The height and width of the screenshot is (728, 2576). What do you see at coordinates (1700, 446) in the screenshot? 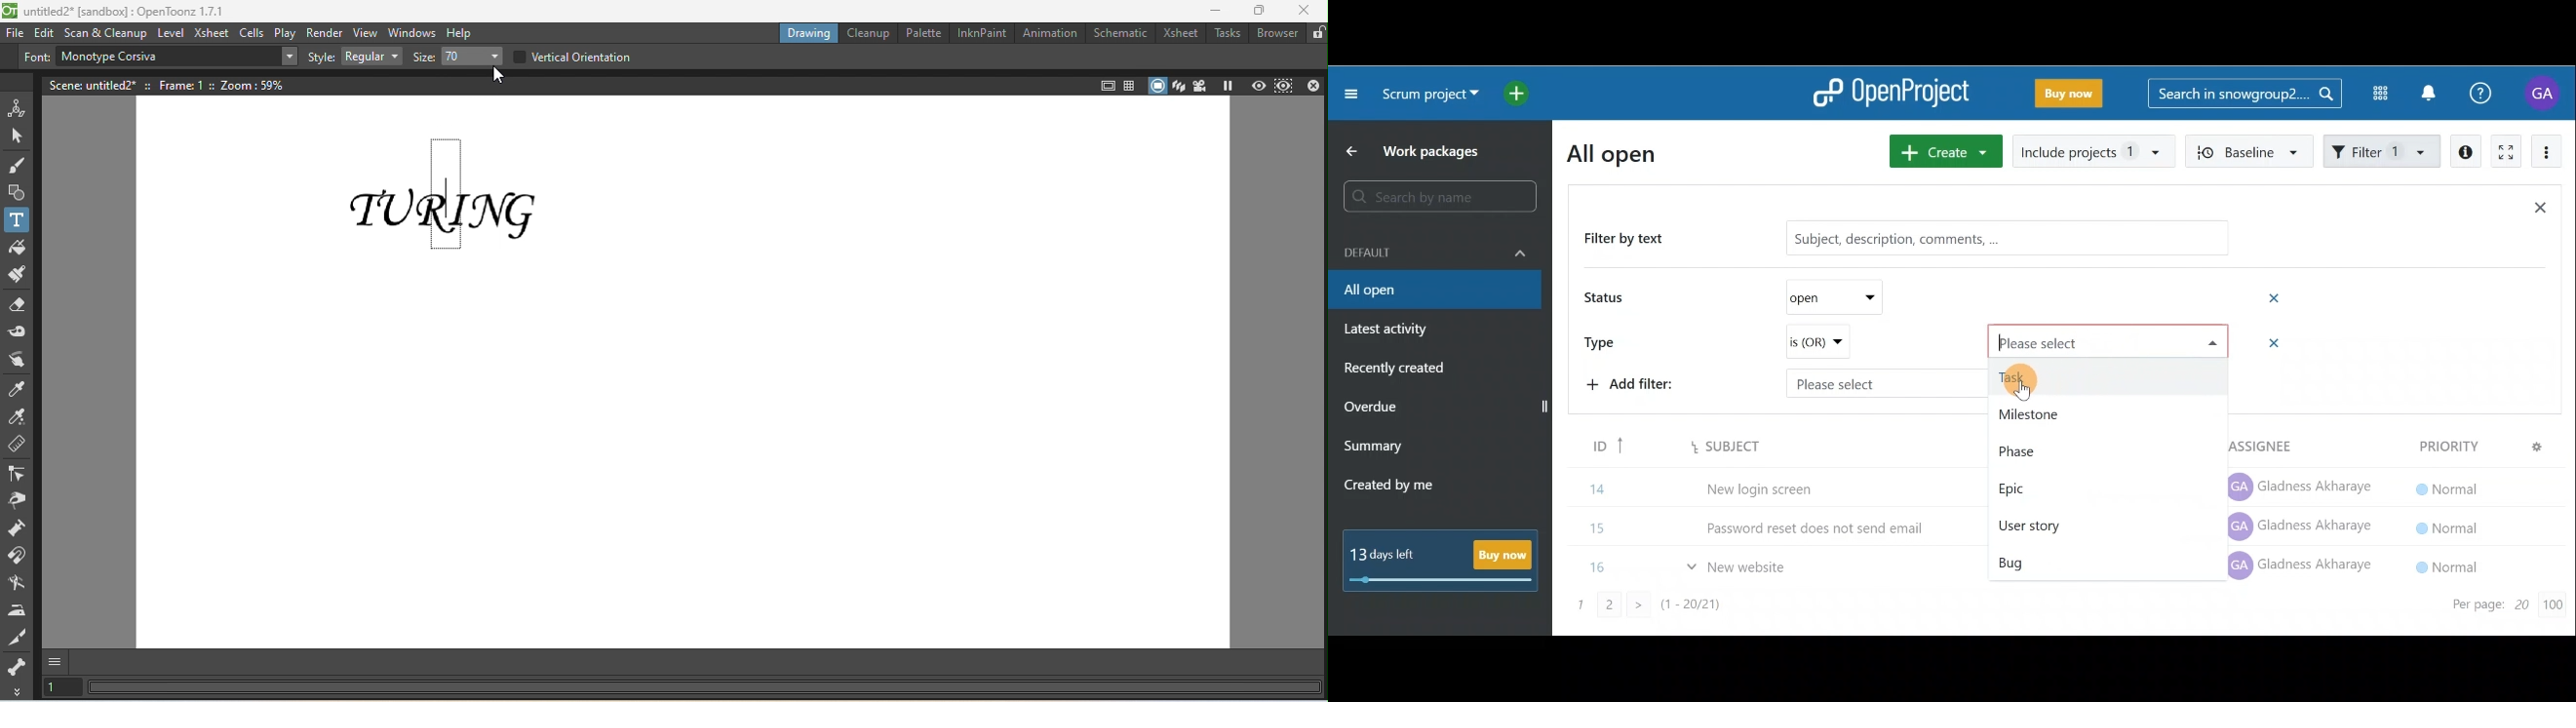
I see `Menu bar` at bounding box center [1700, 446].